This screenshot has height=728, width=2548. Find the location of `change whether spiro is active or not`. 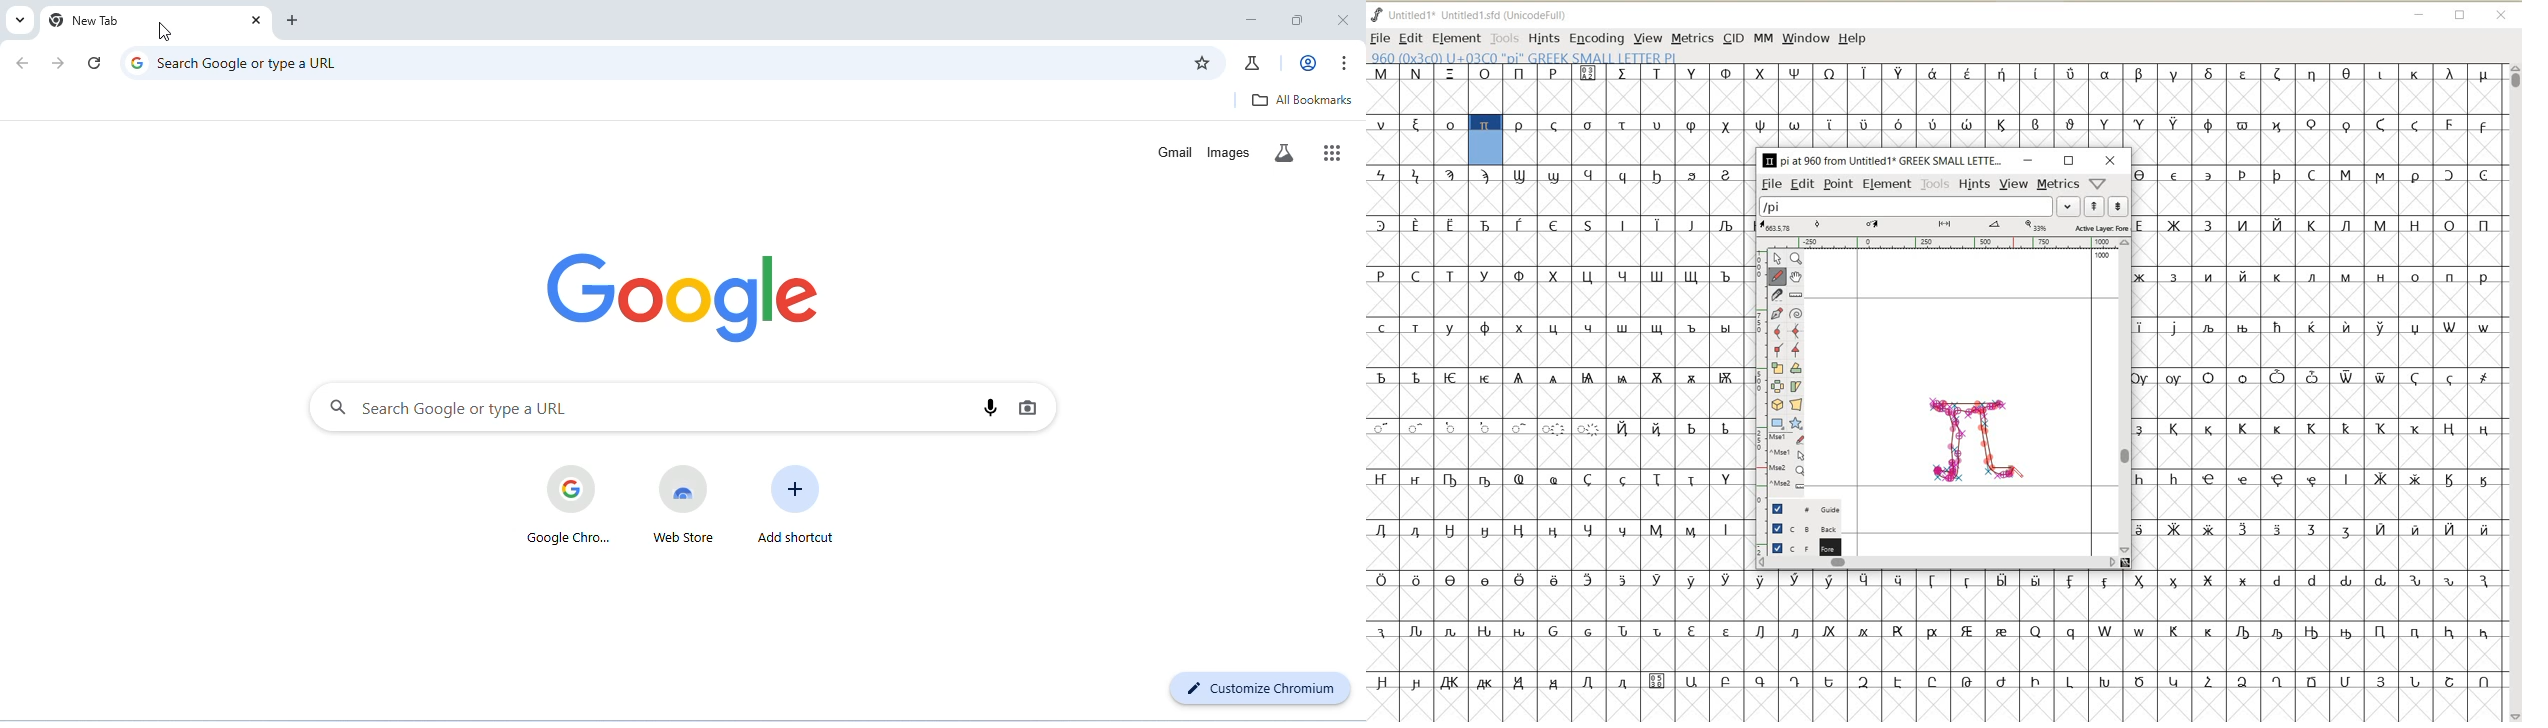

change whether spiro is active or not is located at coordinates (1797, 312).